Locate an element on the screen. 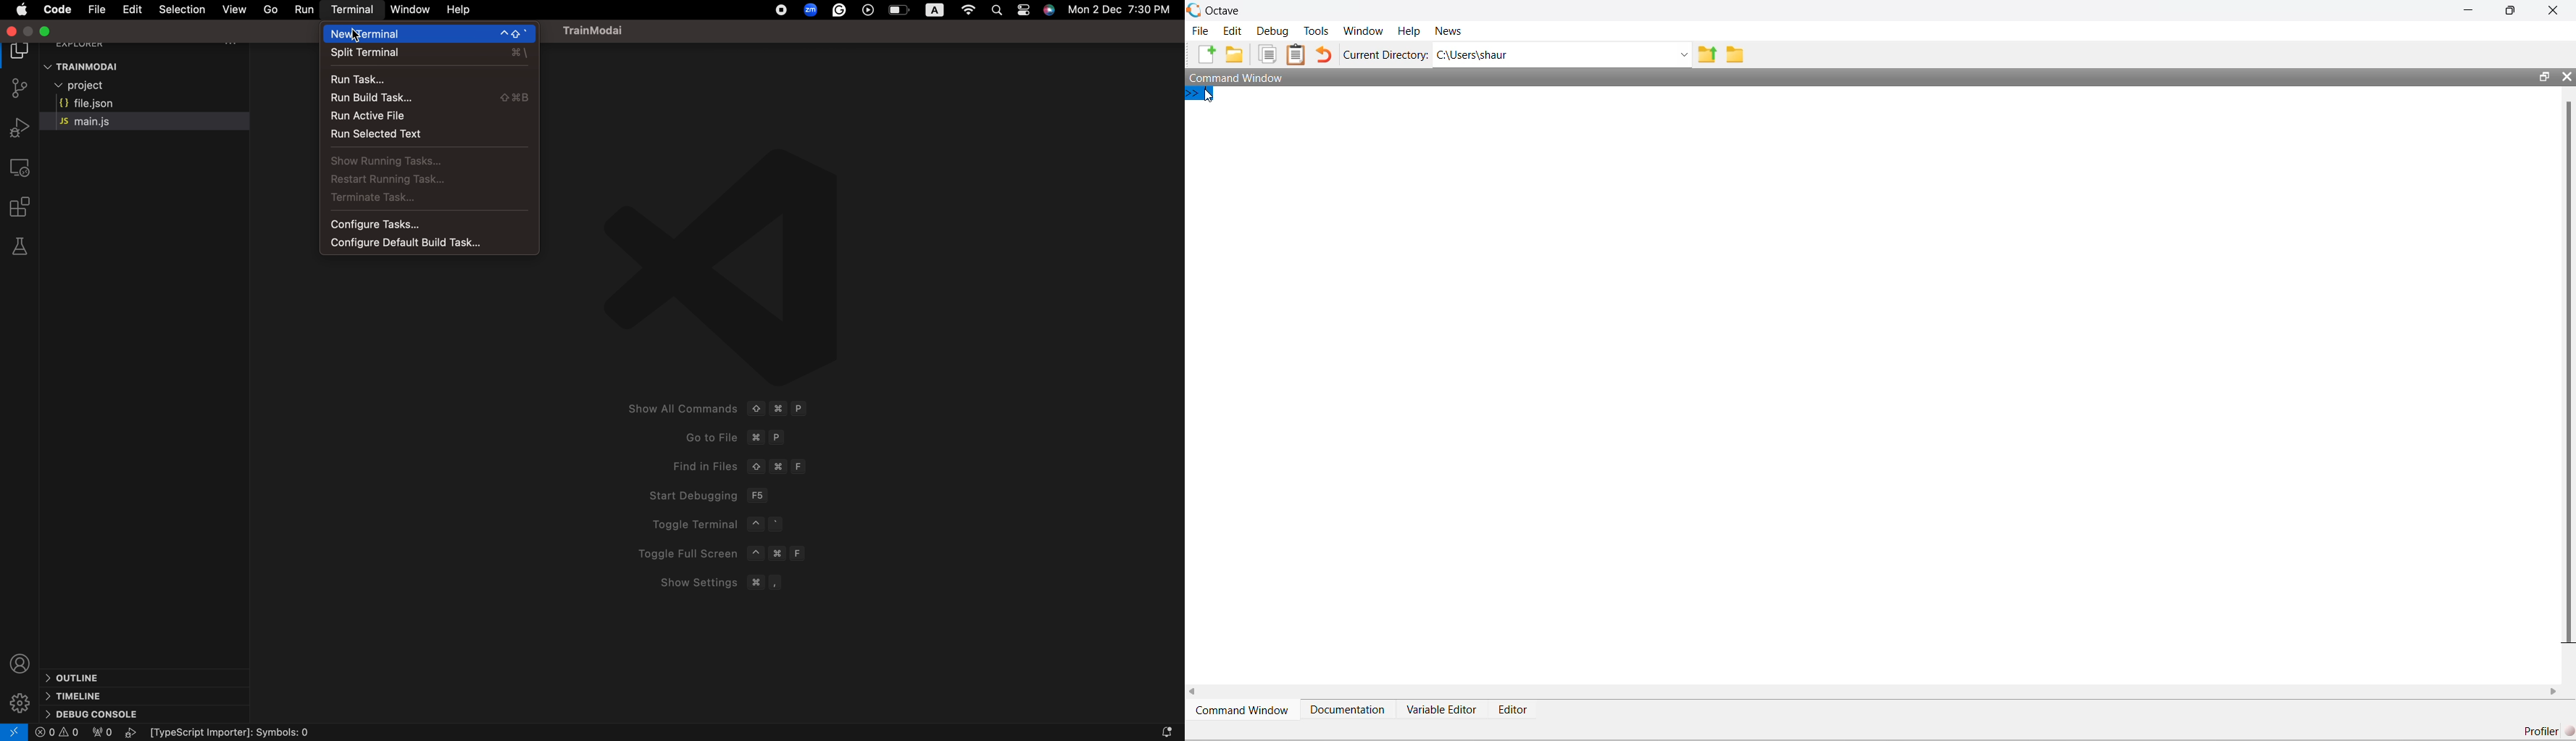 The image size is (2576, 756). run build is located at coordinates (426, 100).